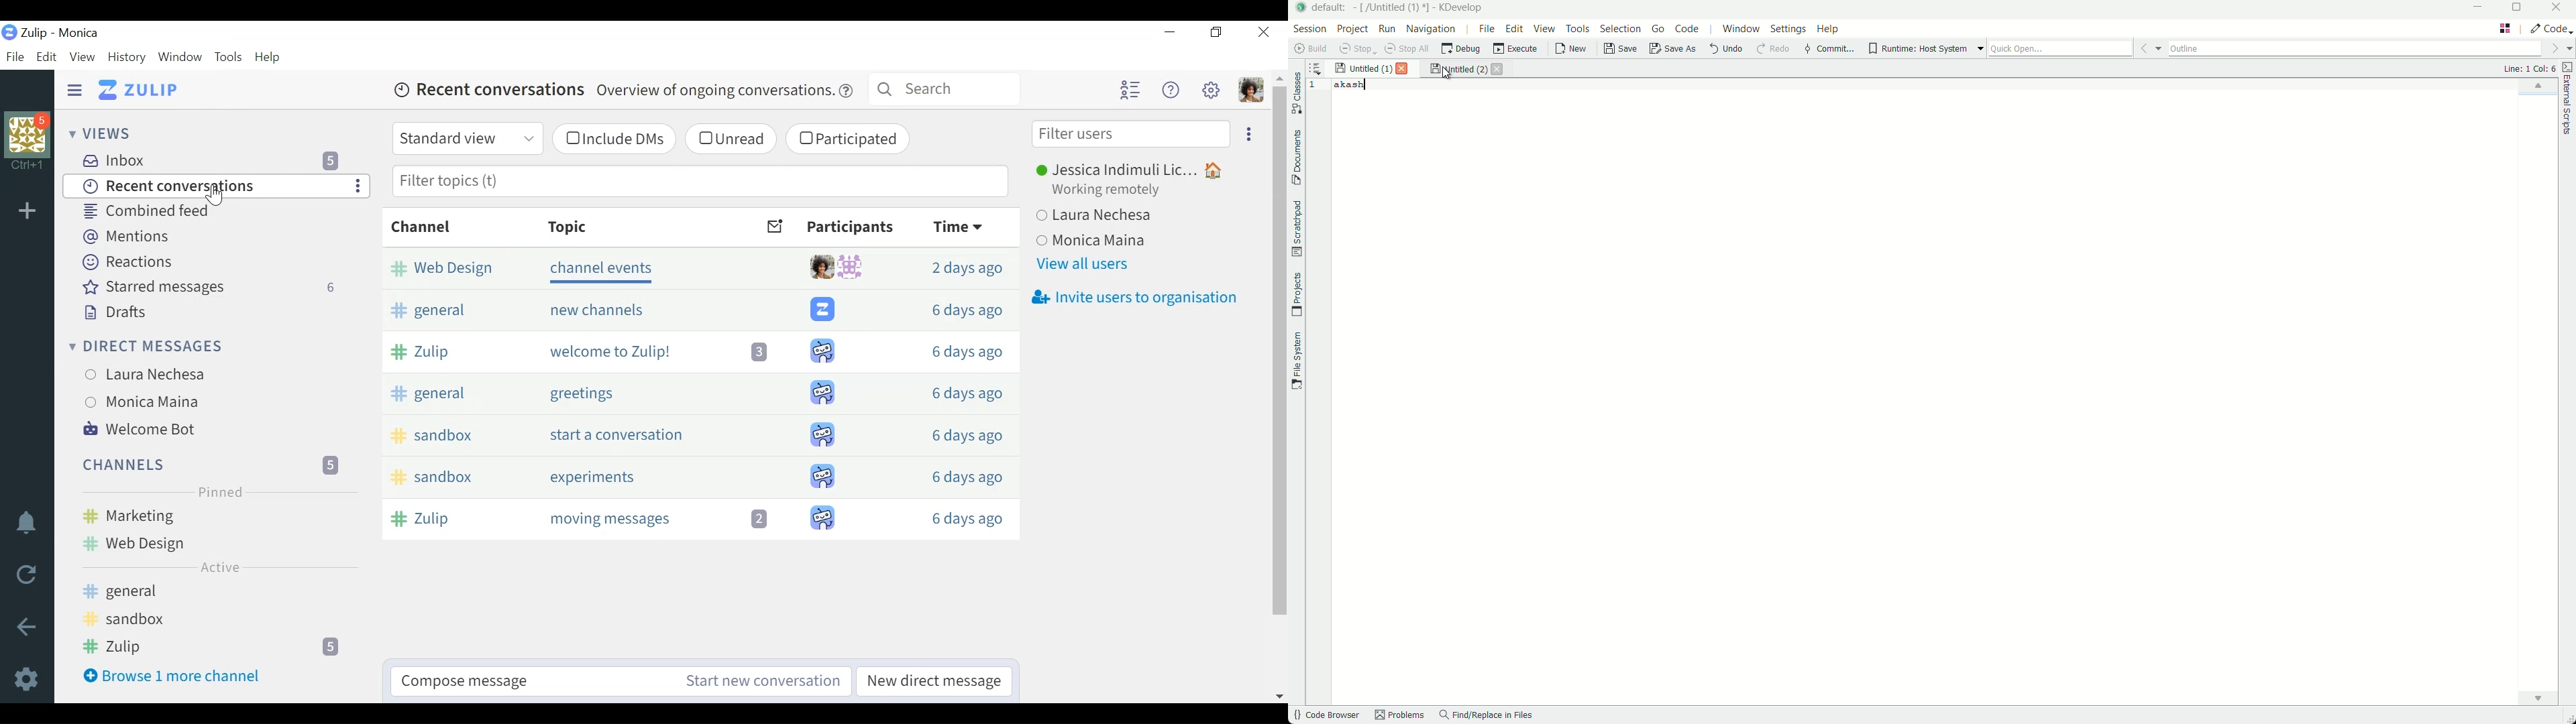 This screenshot has height=728, width=2576. I want to click on minimize, so click(1169, 33).